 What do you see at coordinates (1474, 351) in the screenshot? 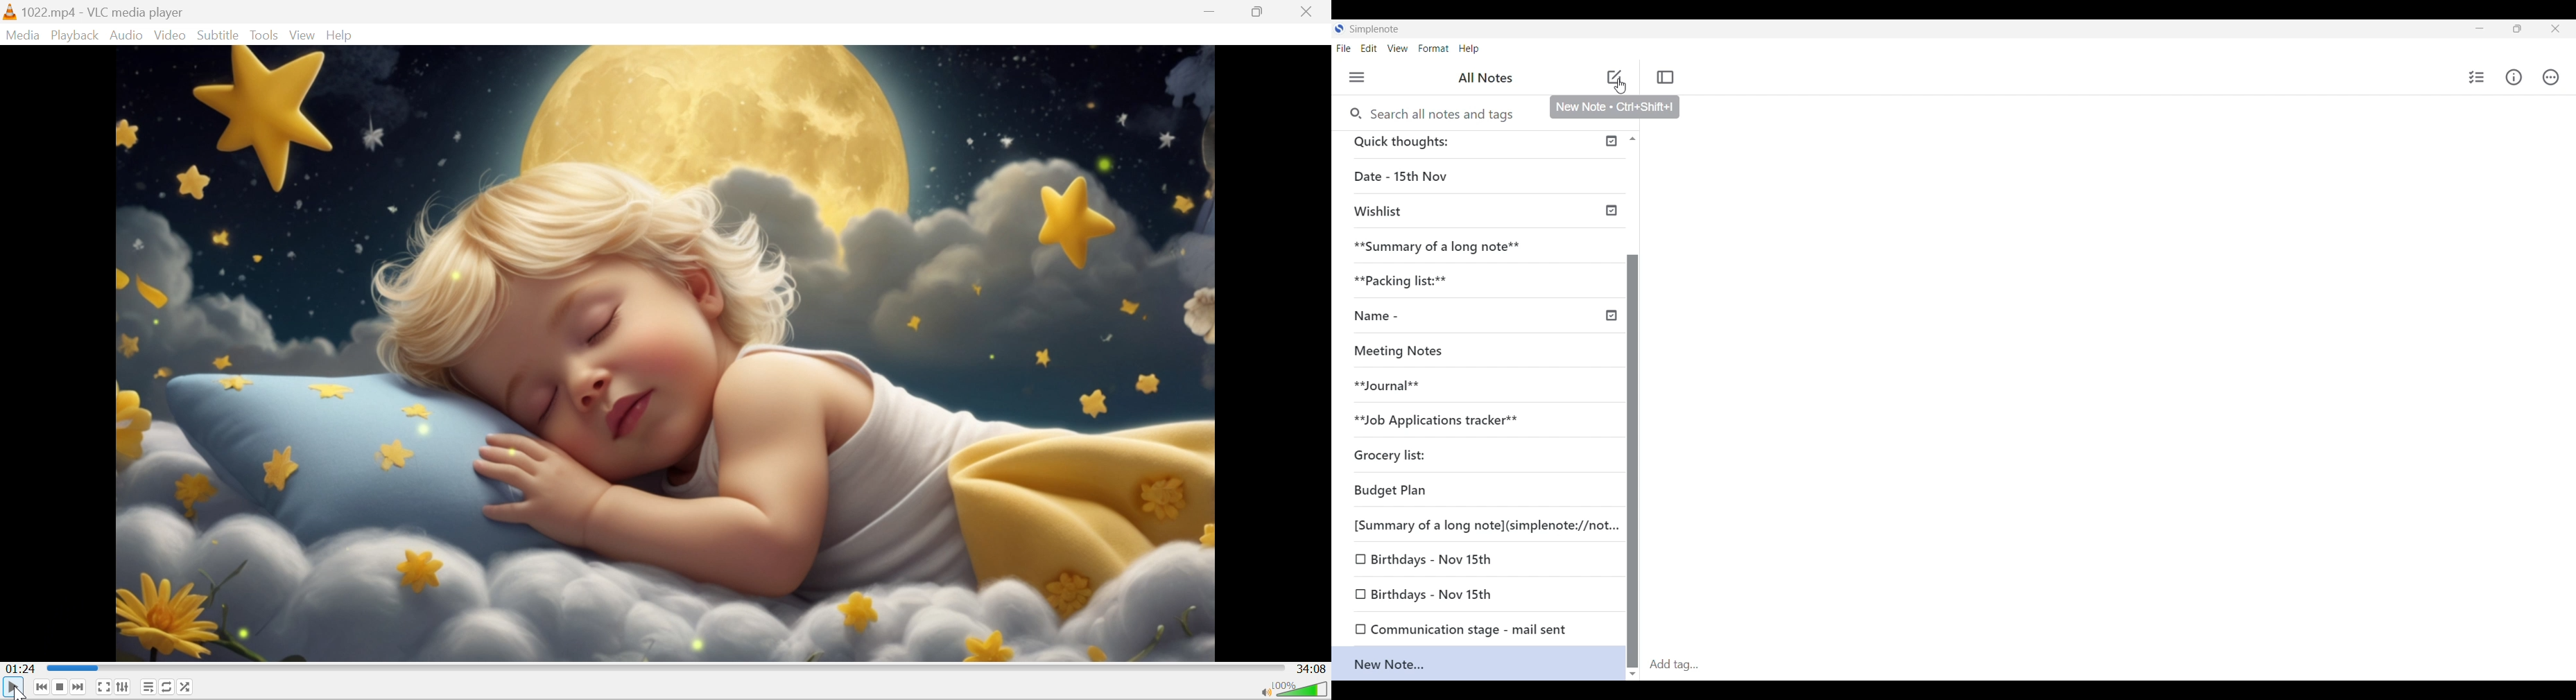
I see `Meeting Notes` at bounding box center [1474, 351].